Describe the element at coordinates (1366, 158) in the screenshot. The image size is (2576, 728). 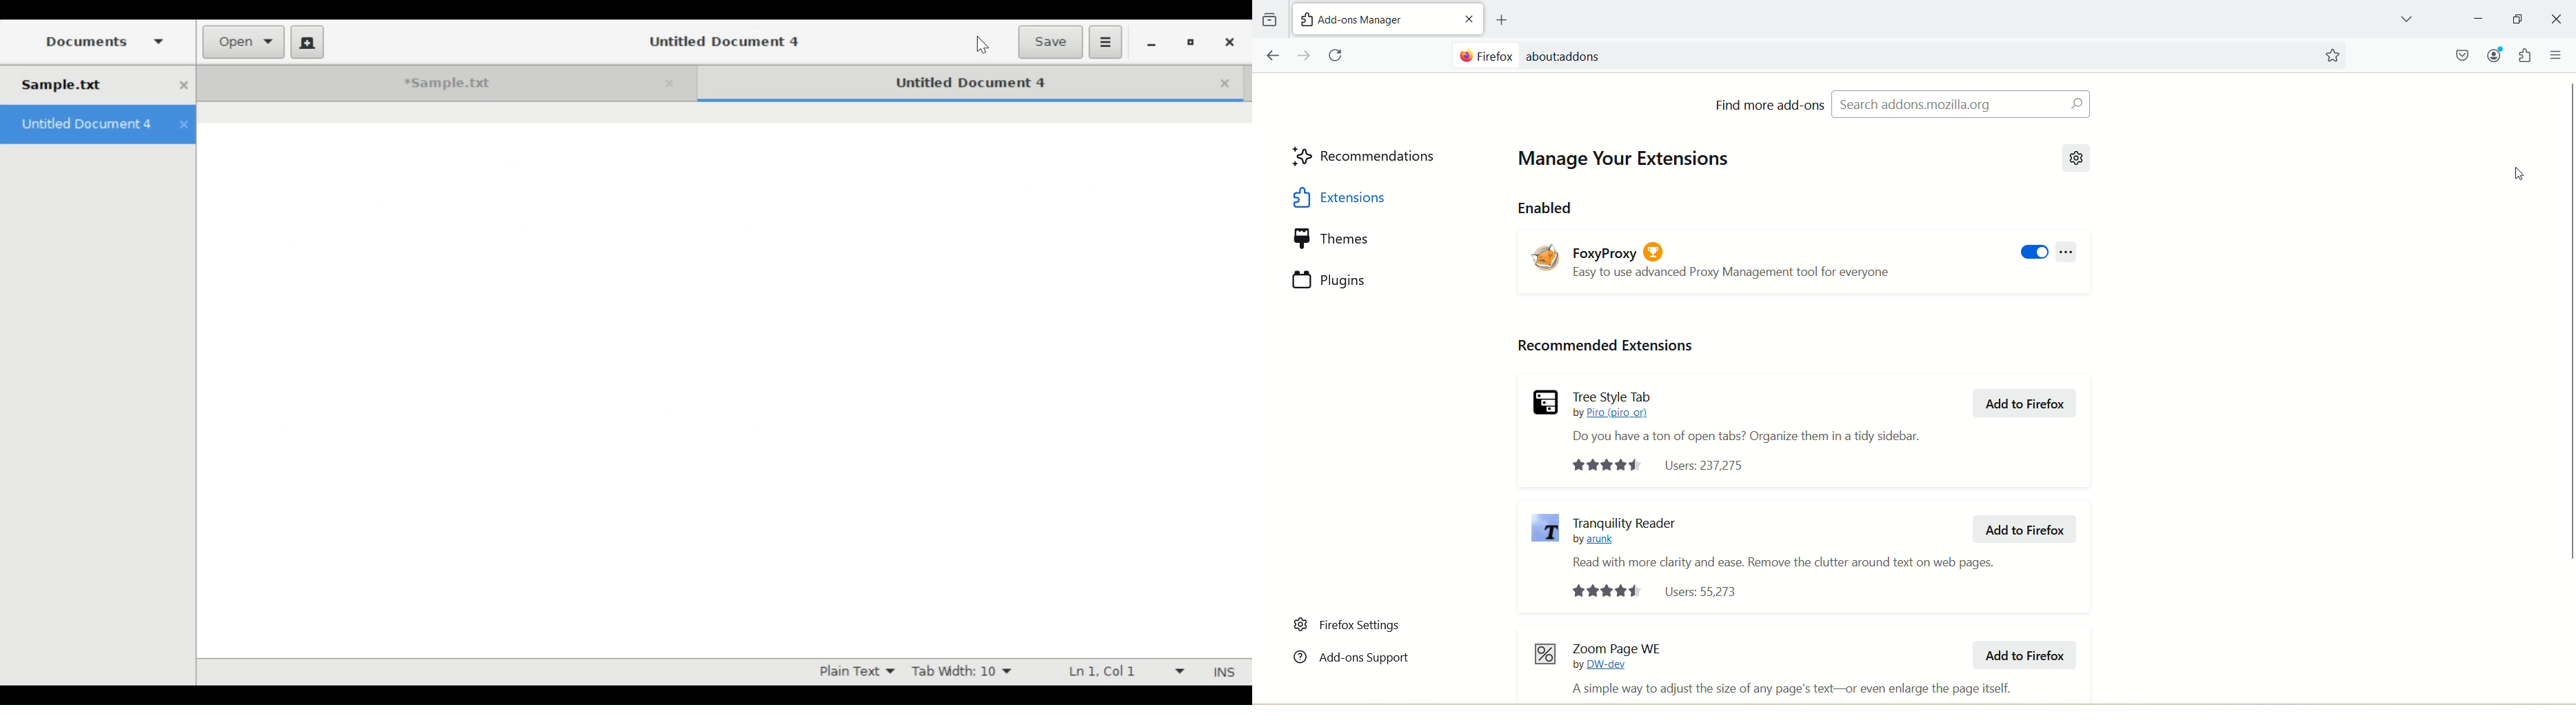
I see `Recommendation` at that location.